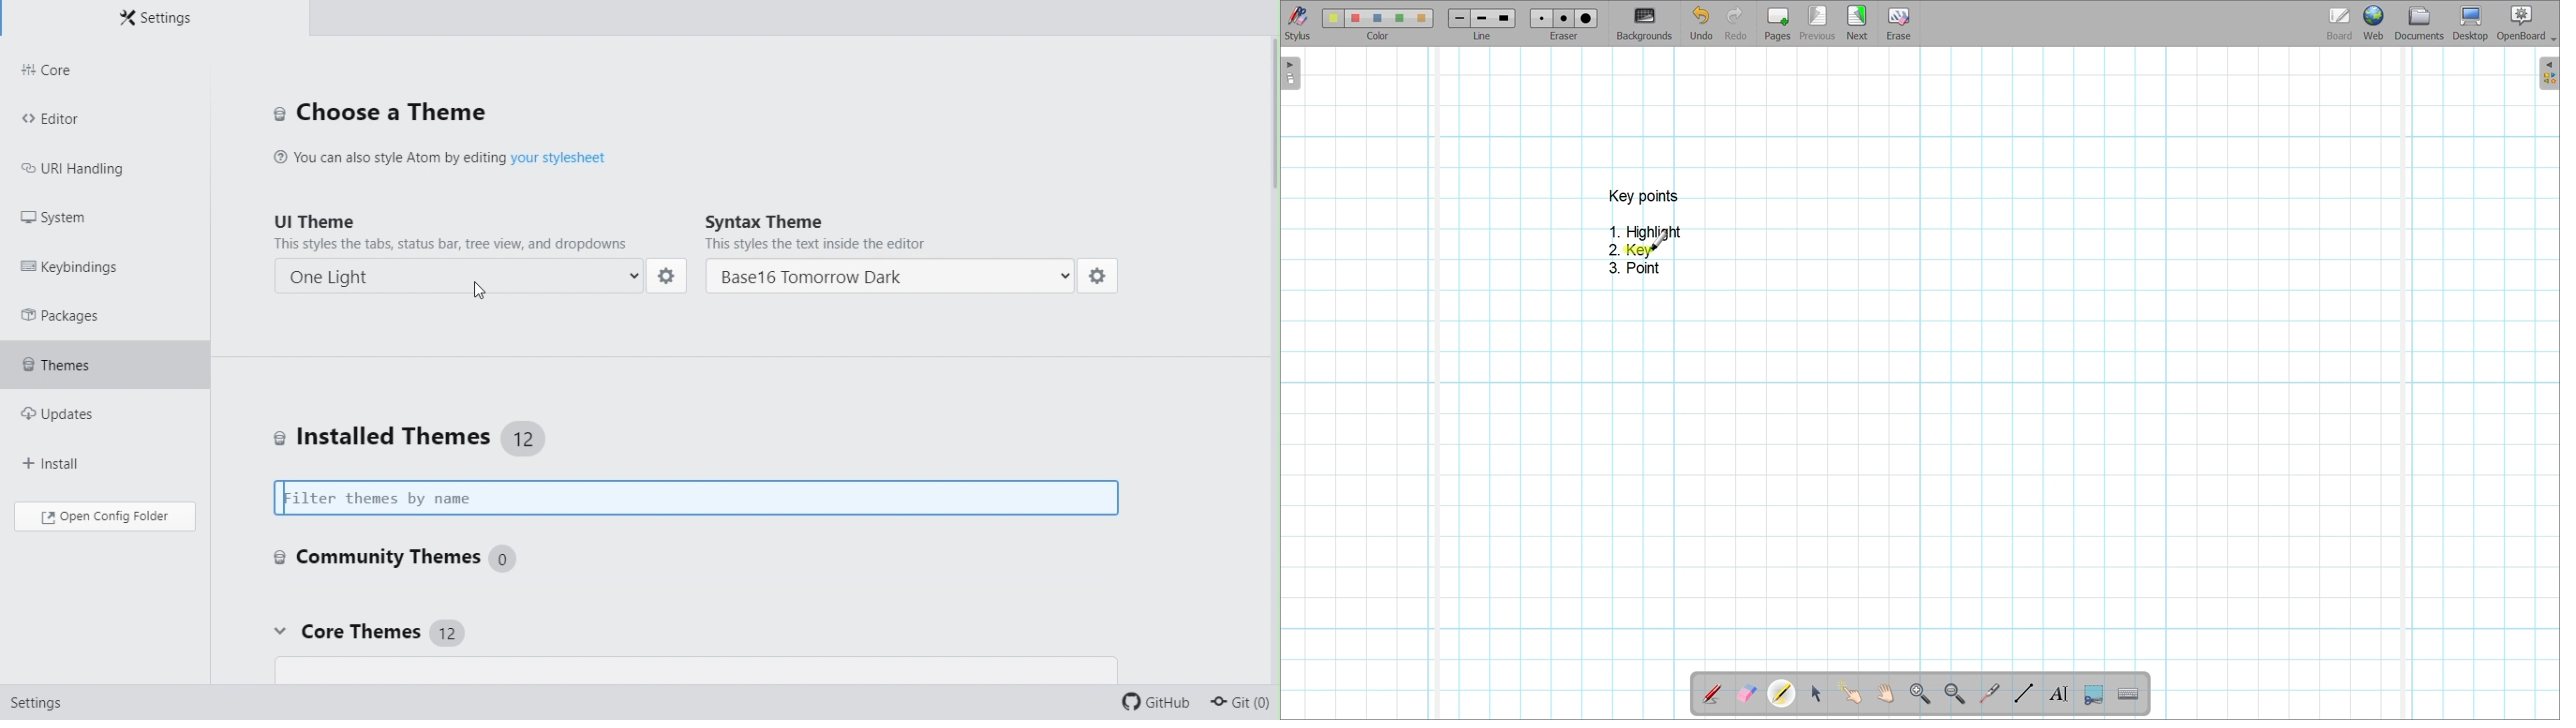  I want to click on Search bar - filter themes by name, so click(703, 499).